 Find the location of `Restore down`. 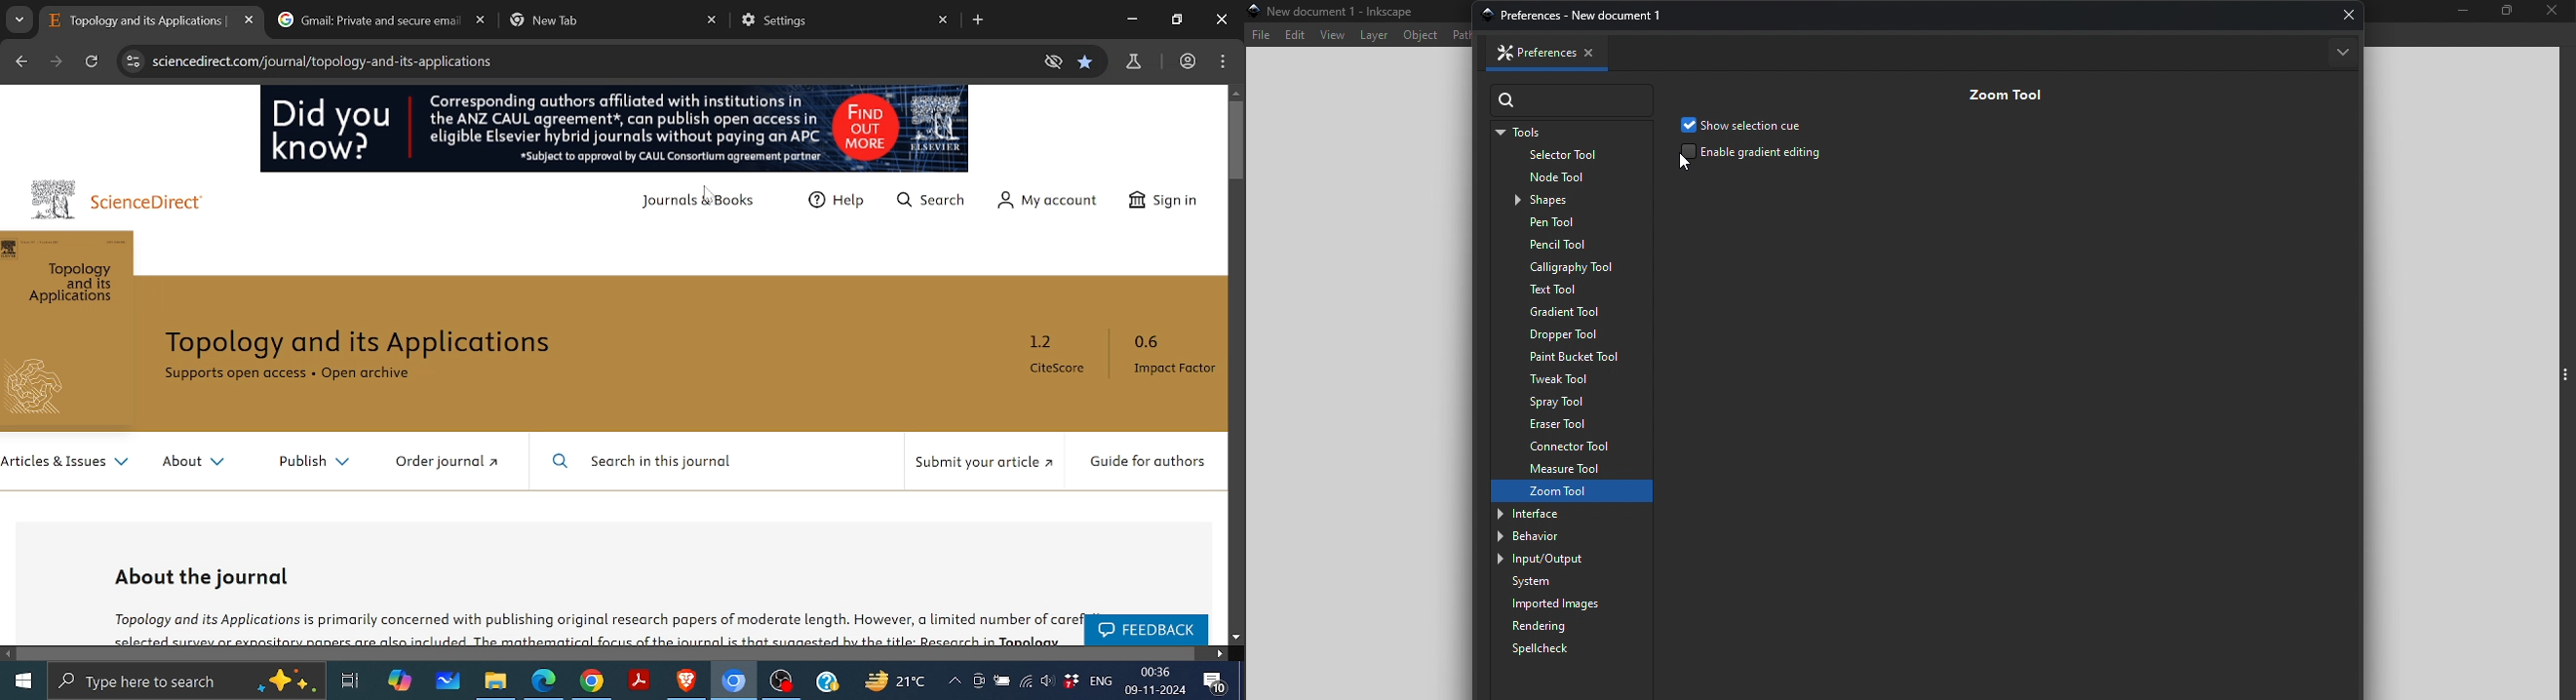

Restore down is located at coordinates (1177, 18).